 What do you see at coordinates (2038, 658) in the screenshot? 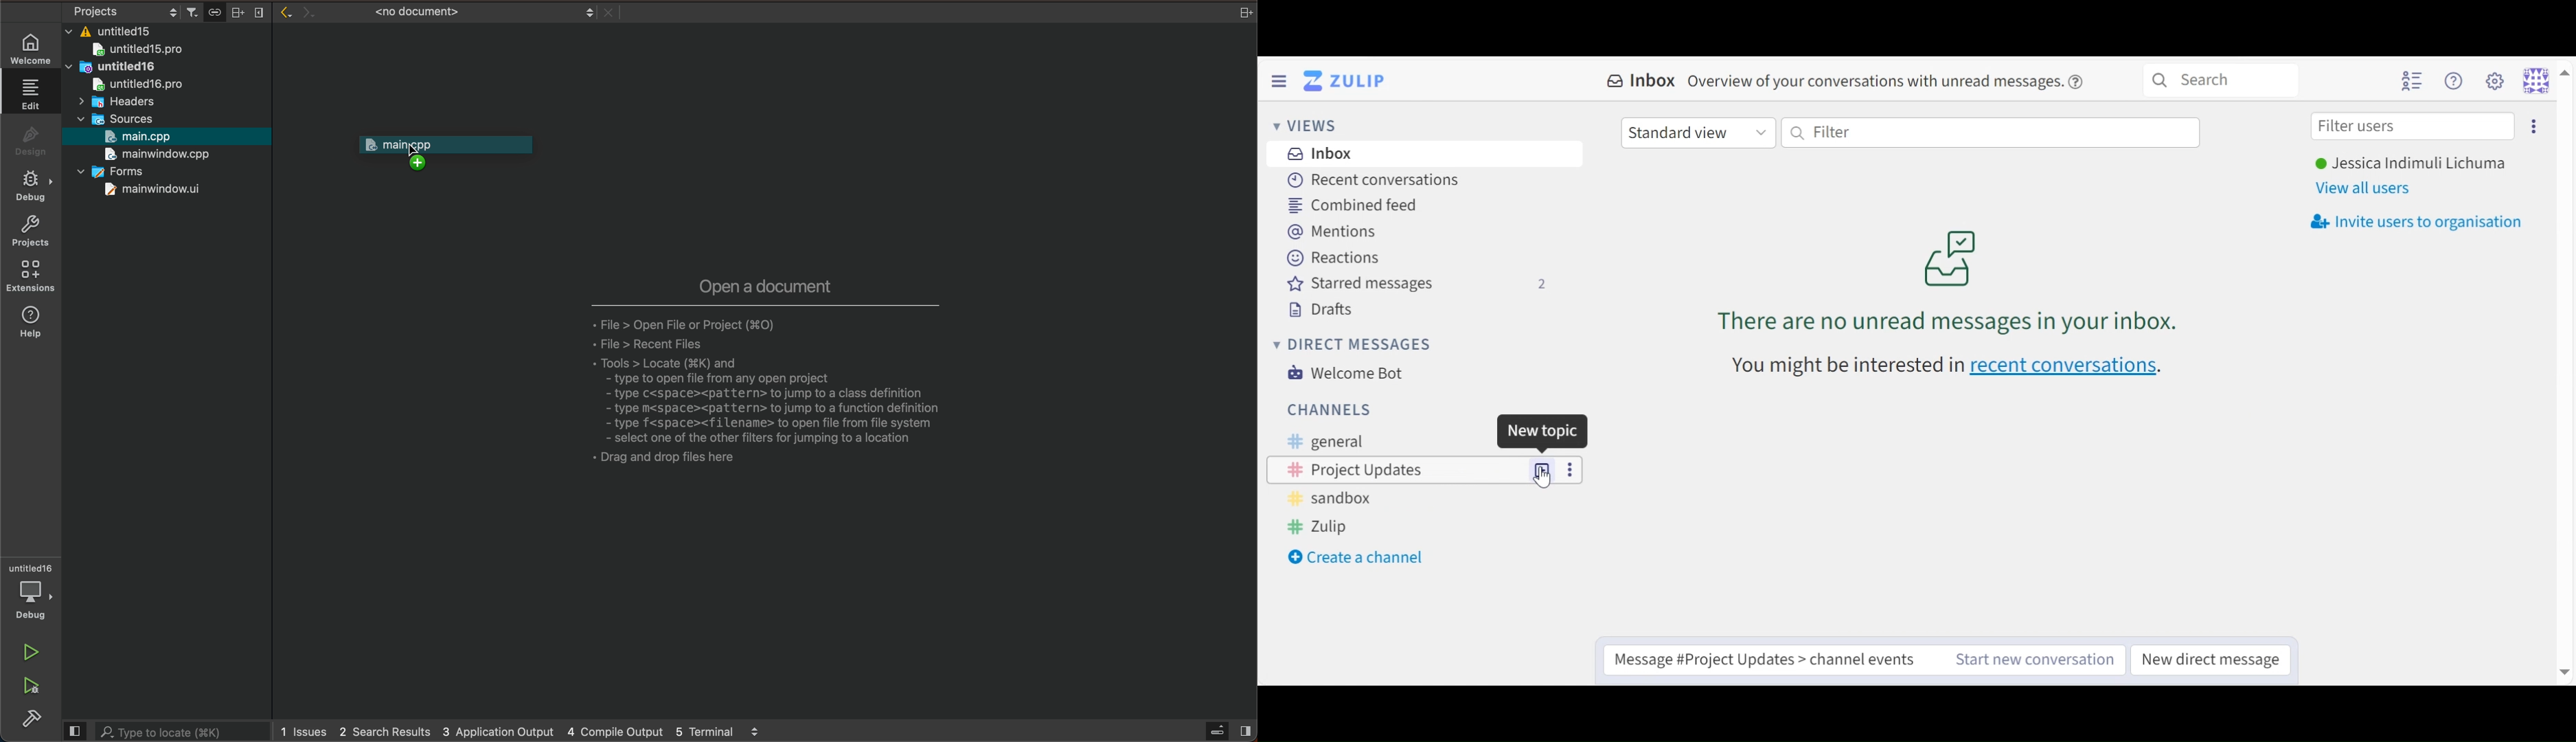
I see `Start new Conversation` at bounding box center [2038, 658].